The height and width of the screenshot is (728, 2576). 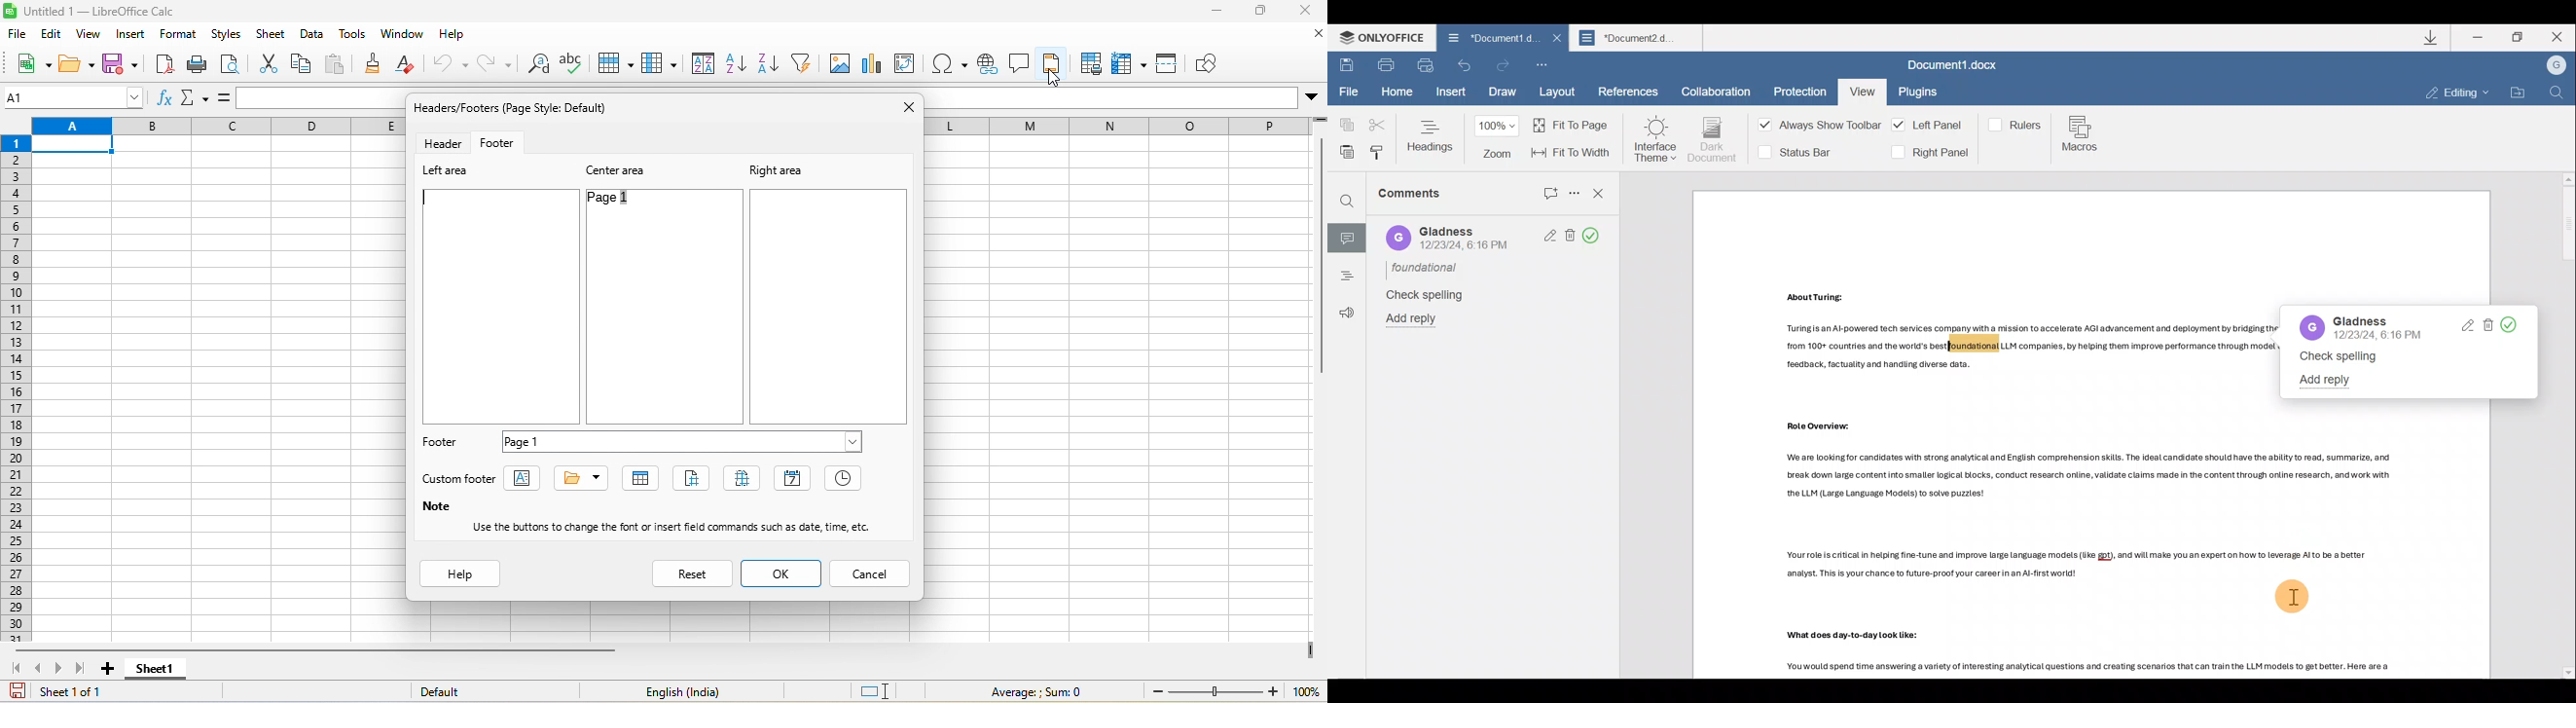 What do you see at coordinates (448, 172) in the screenshot?
I see `left area` at bounding box center [448, 172].